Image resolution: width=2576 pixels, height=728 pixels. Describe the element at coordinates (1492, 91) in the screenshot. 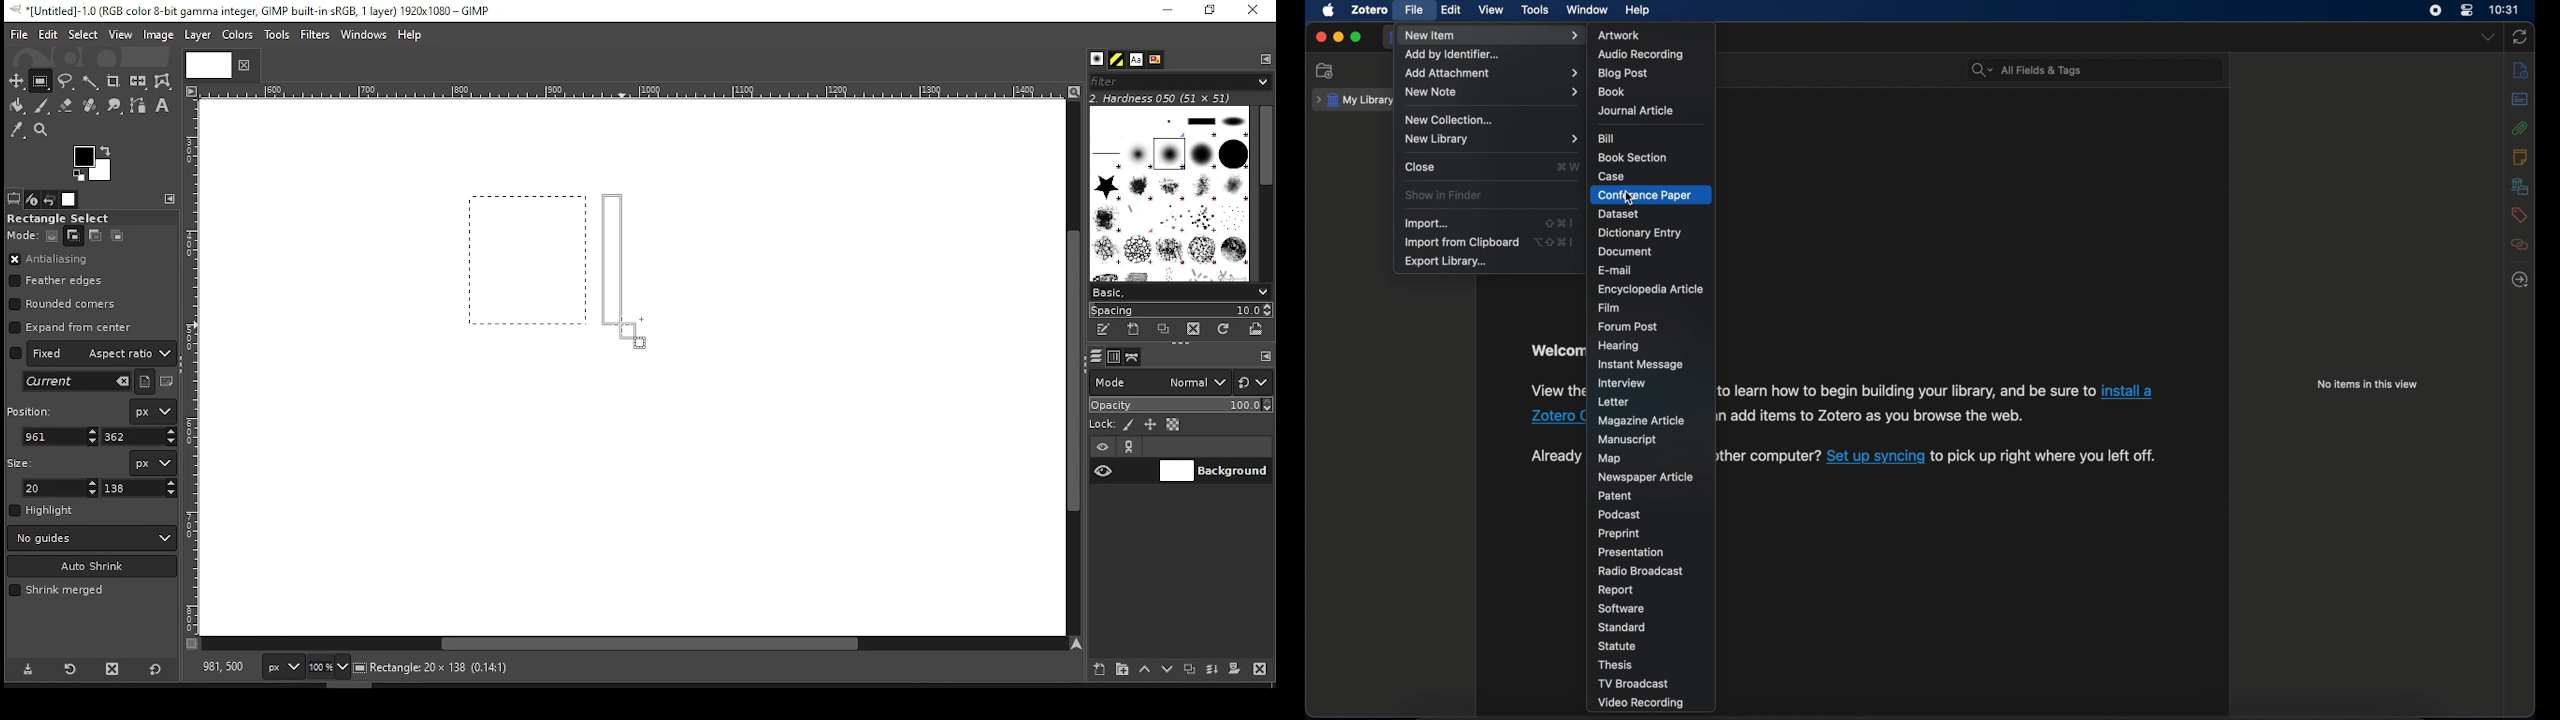

I see `new note` at that location.